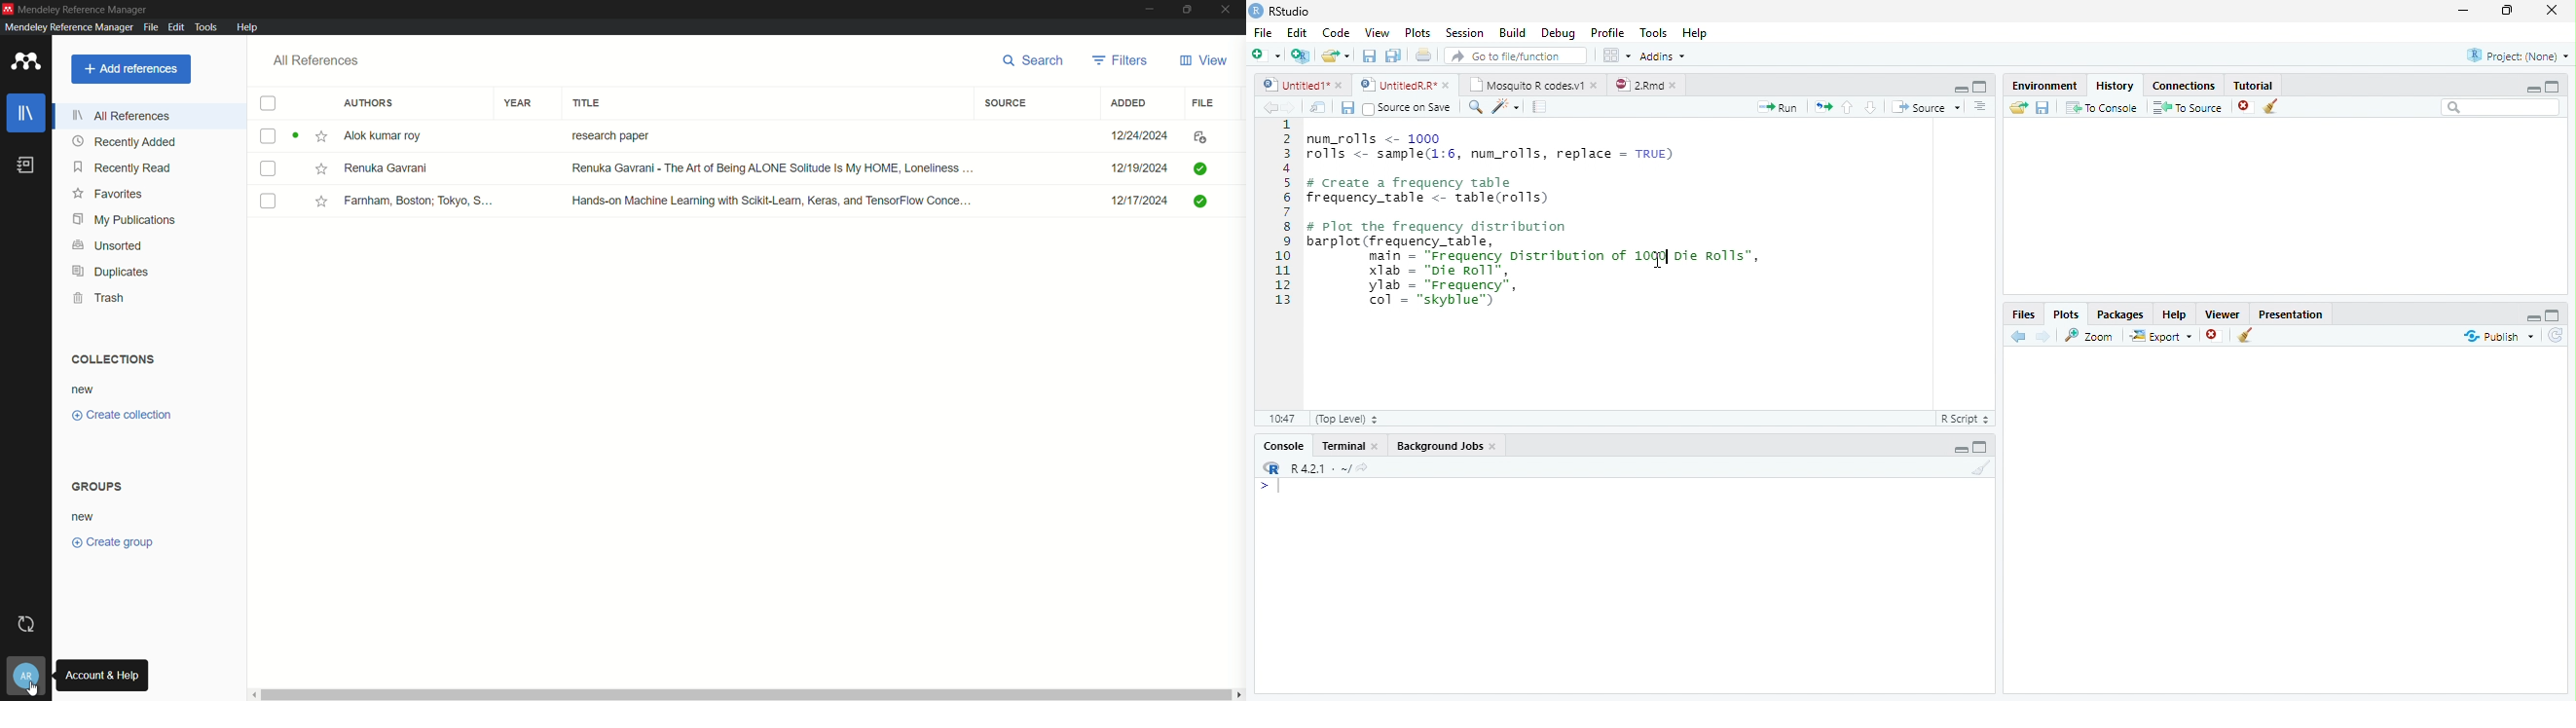 This screenshot has height=728, width=2576. Describe the element at coordinates (2555, 87) in the screenshot. I see `Full Height` at that location.